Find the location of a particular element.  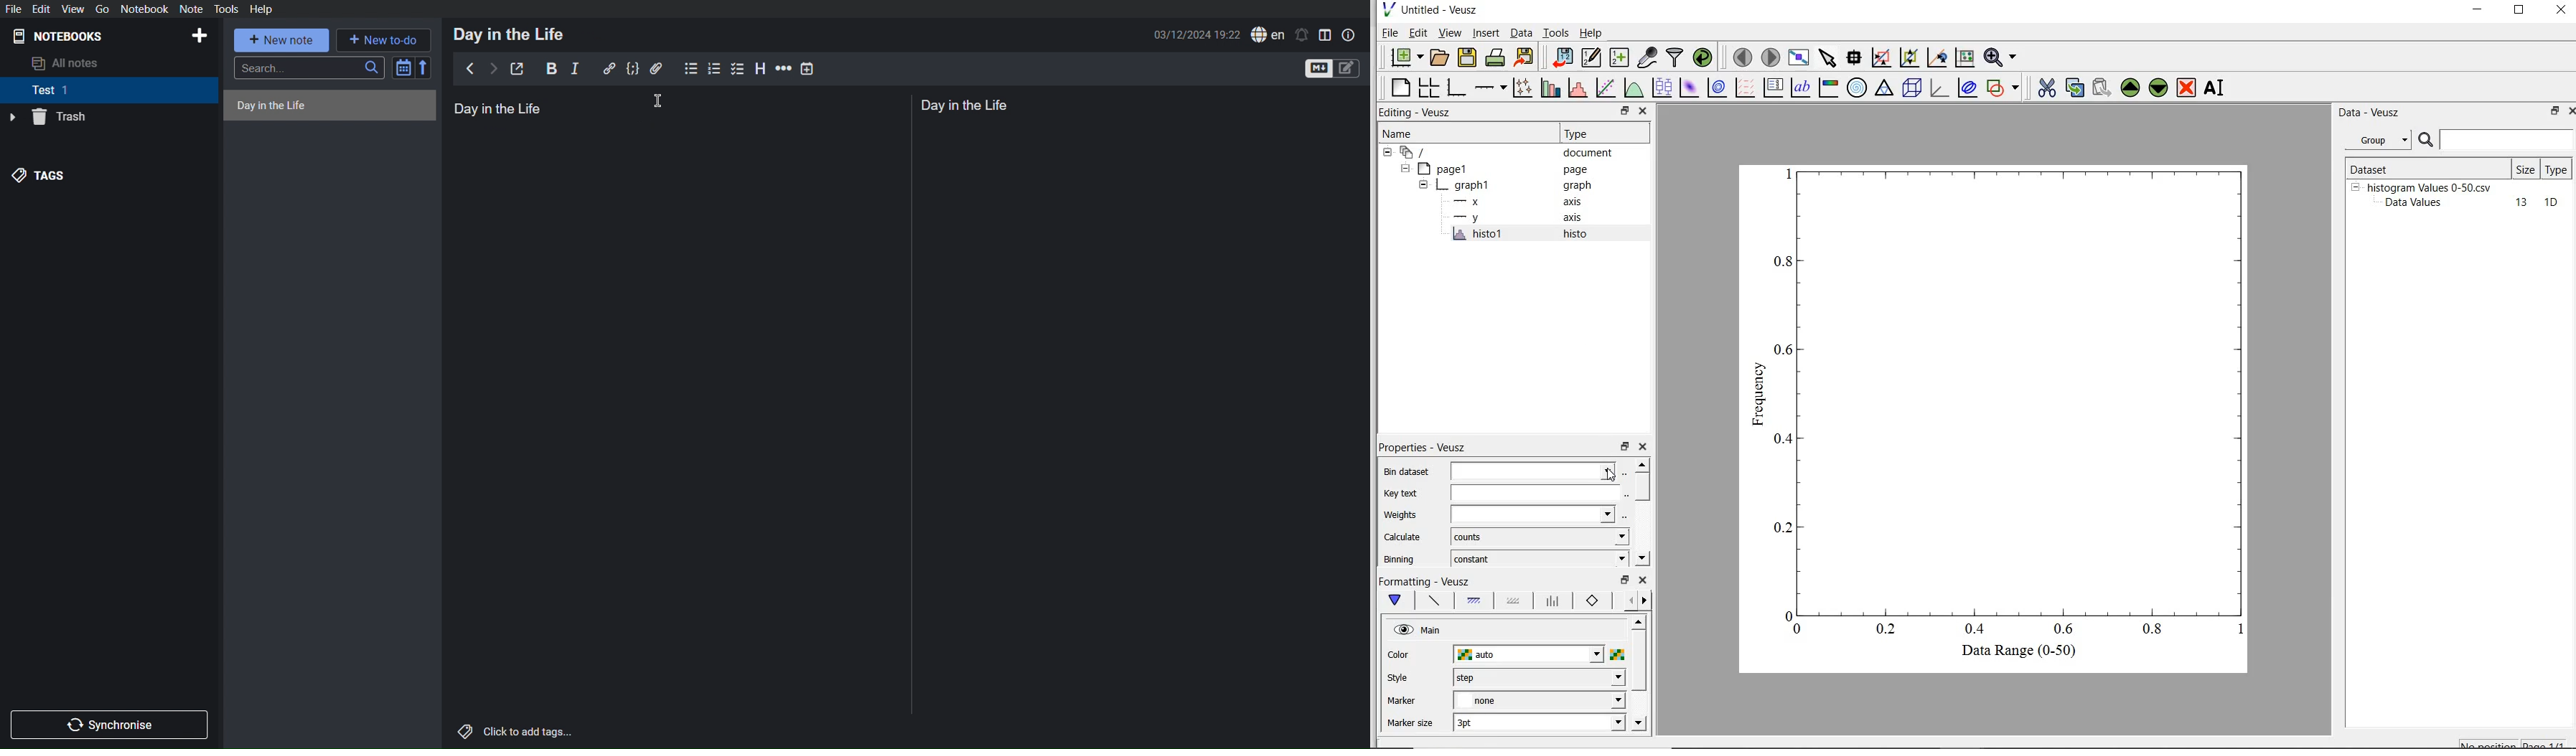

Checklist is located at coordinates (738, 69).